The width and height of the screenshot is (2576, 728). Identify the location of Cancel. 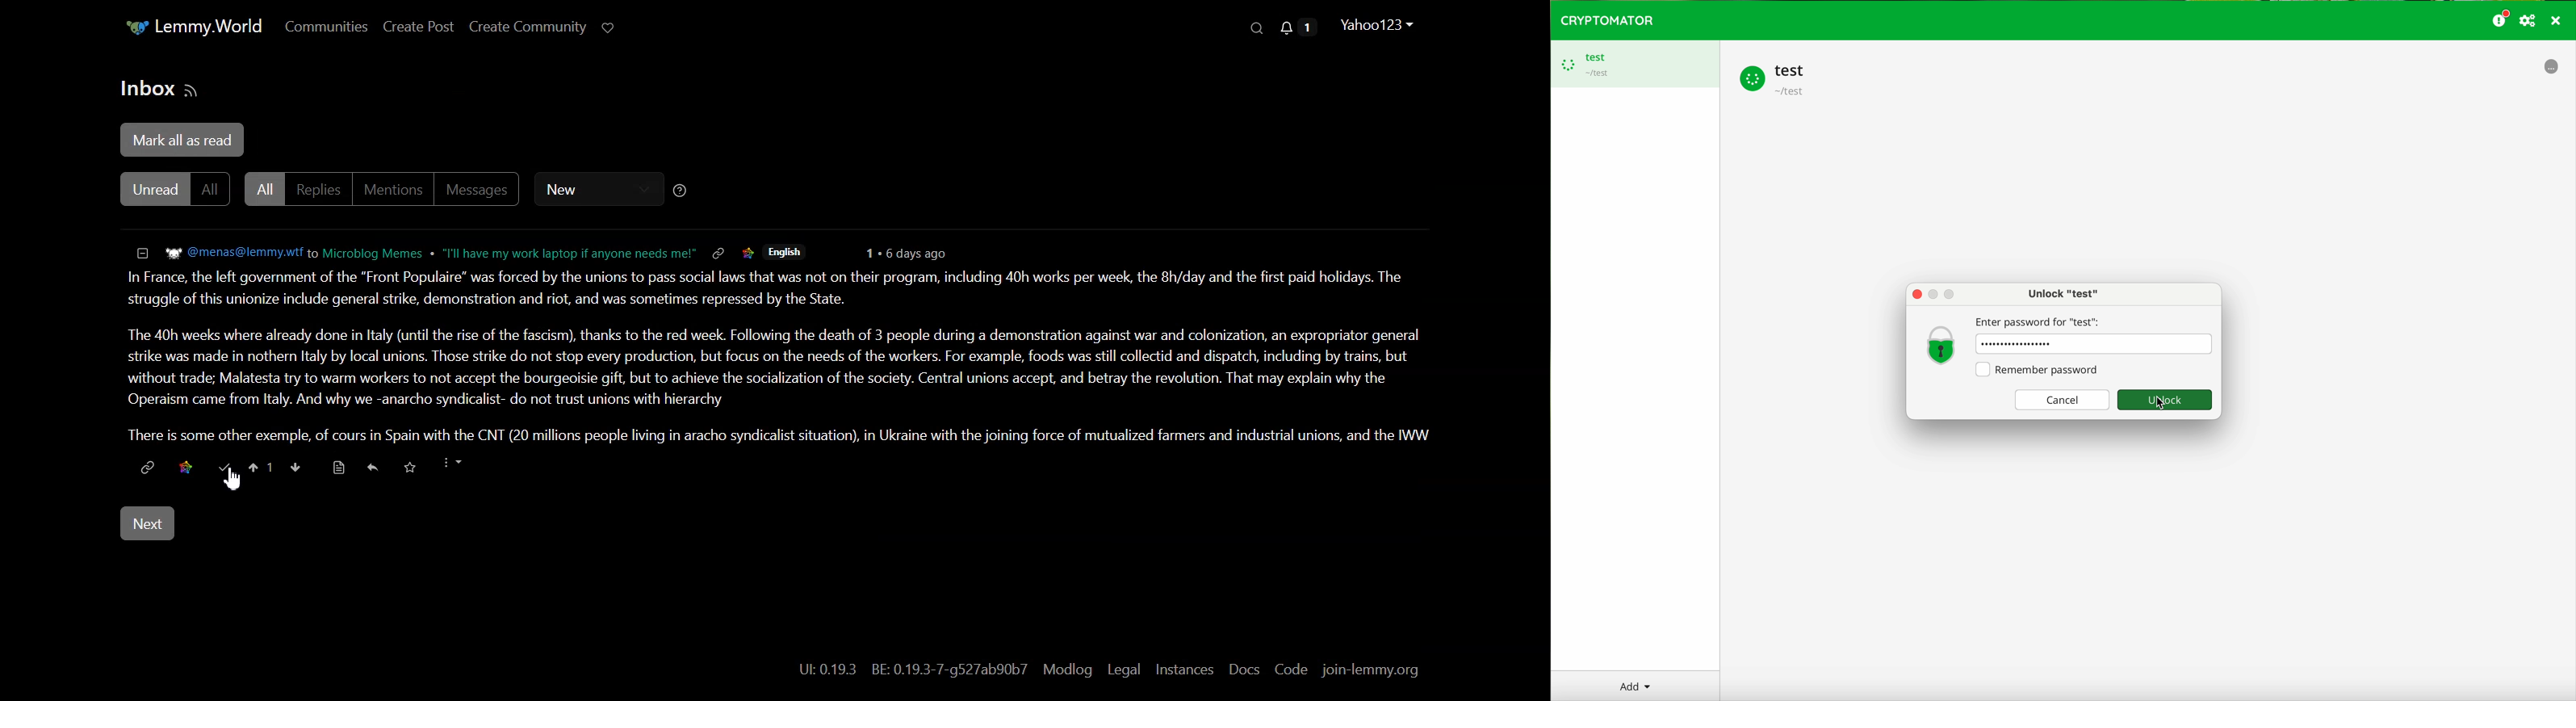
(2059, 400).